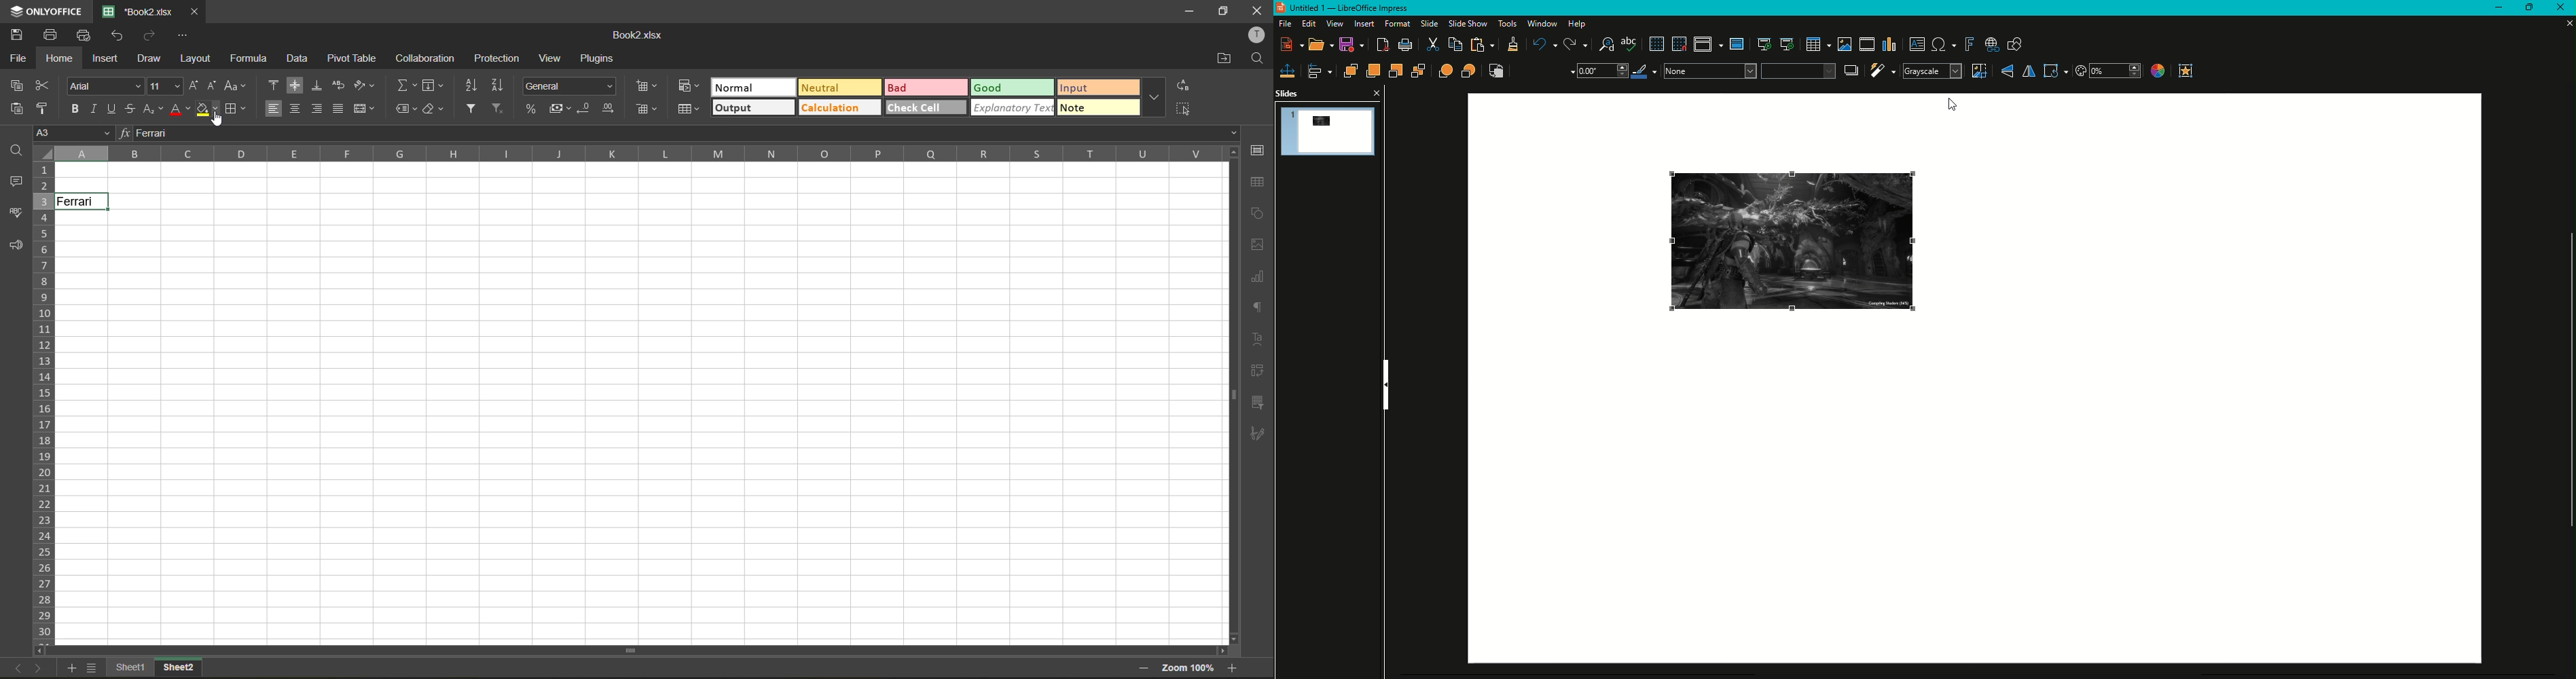 The width and height of the screenshot is (2576, 700). I want to click on Slides, so click(1288, 94).